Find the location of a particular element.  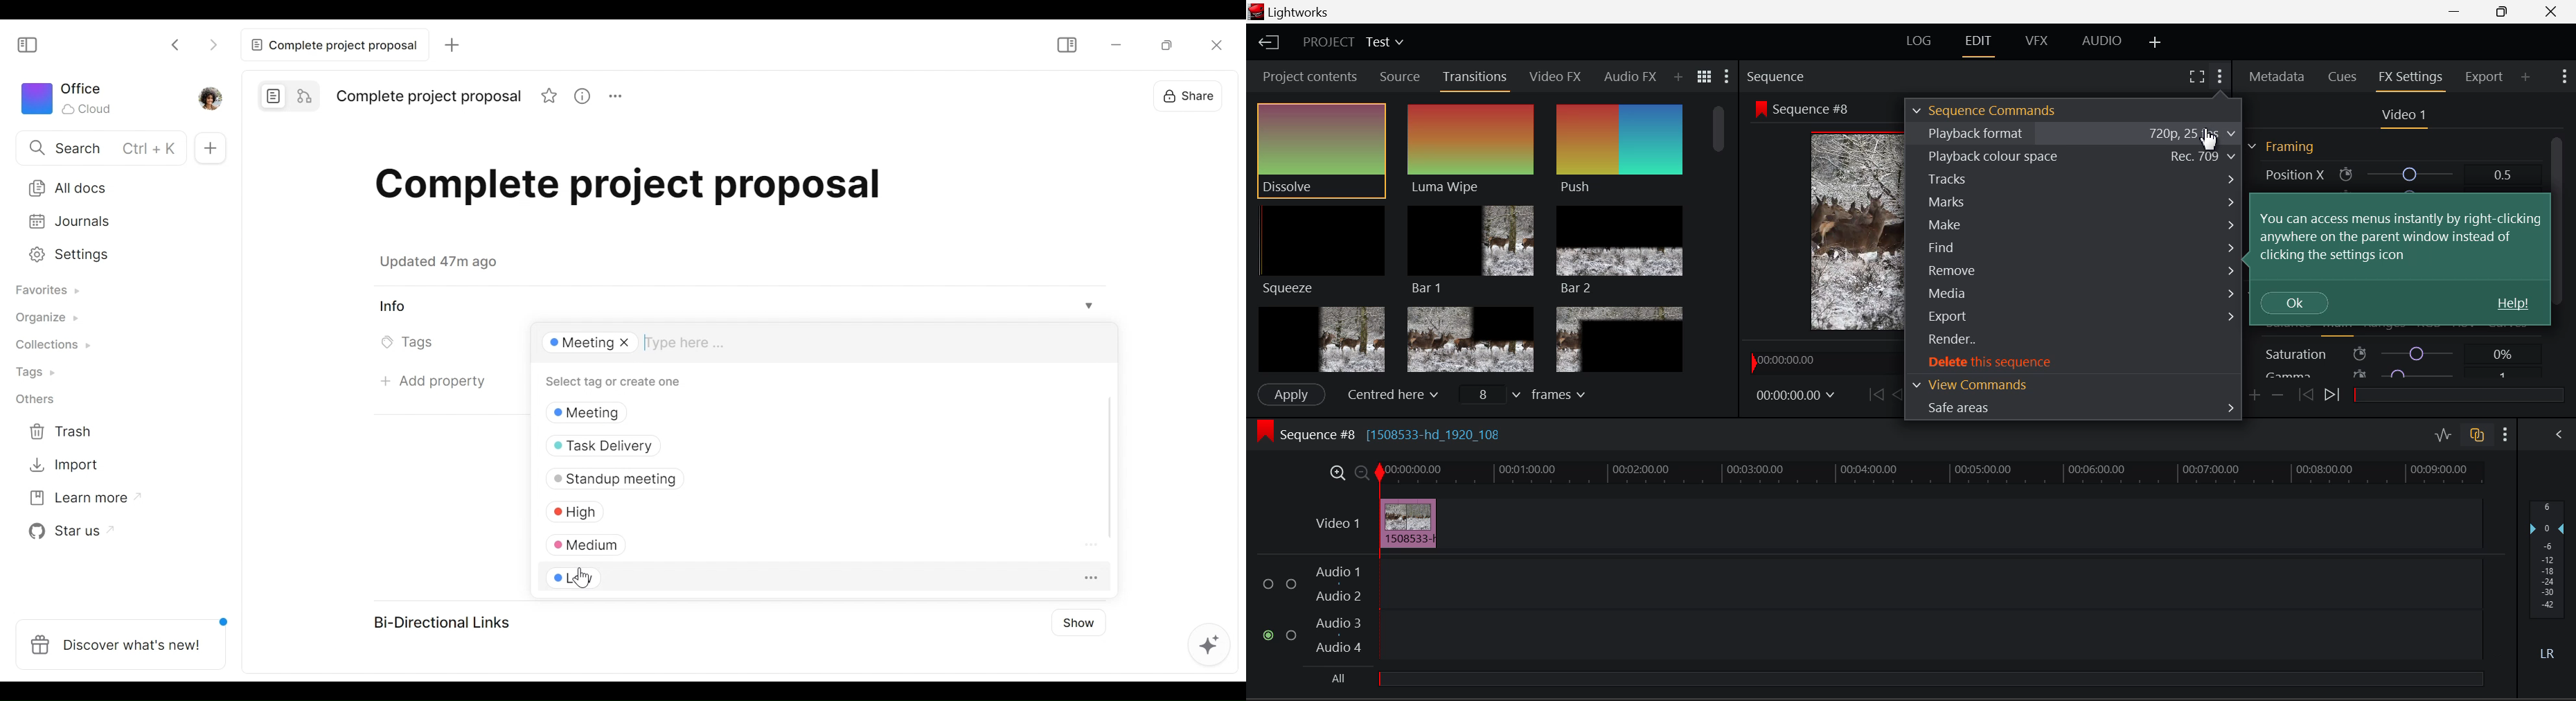

Show Audio Mix is located at coordinates (2558, 434).